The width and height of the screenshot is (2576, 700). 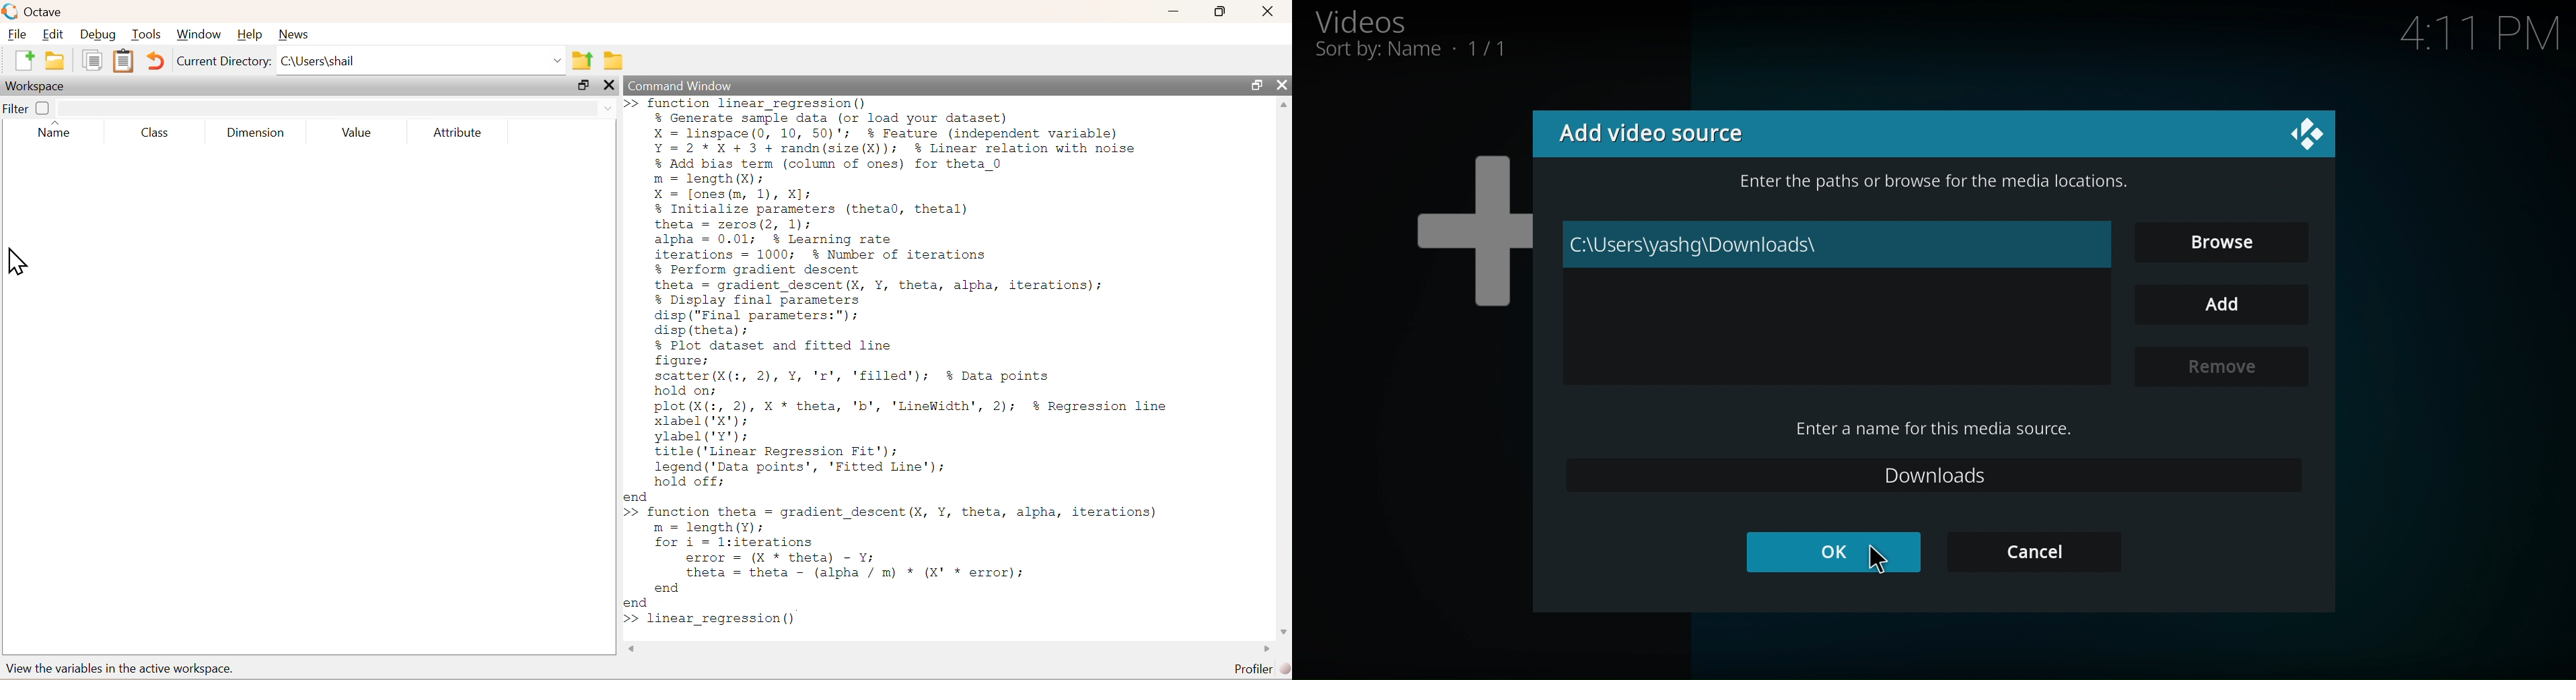 I want to click on Add, so click(x=2219, y=303).